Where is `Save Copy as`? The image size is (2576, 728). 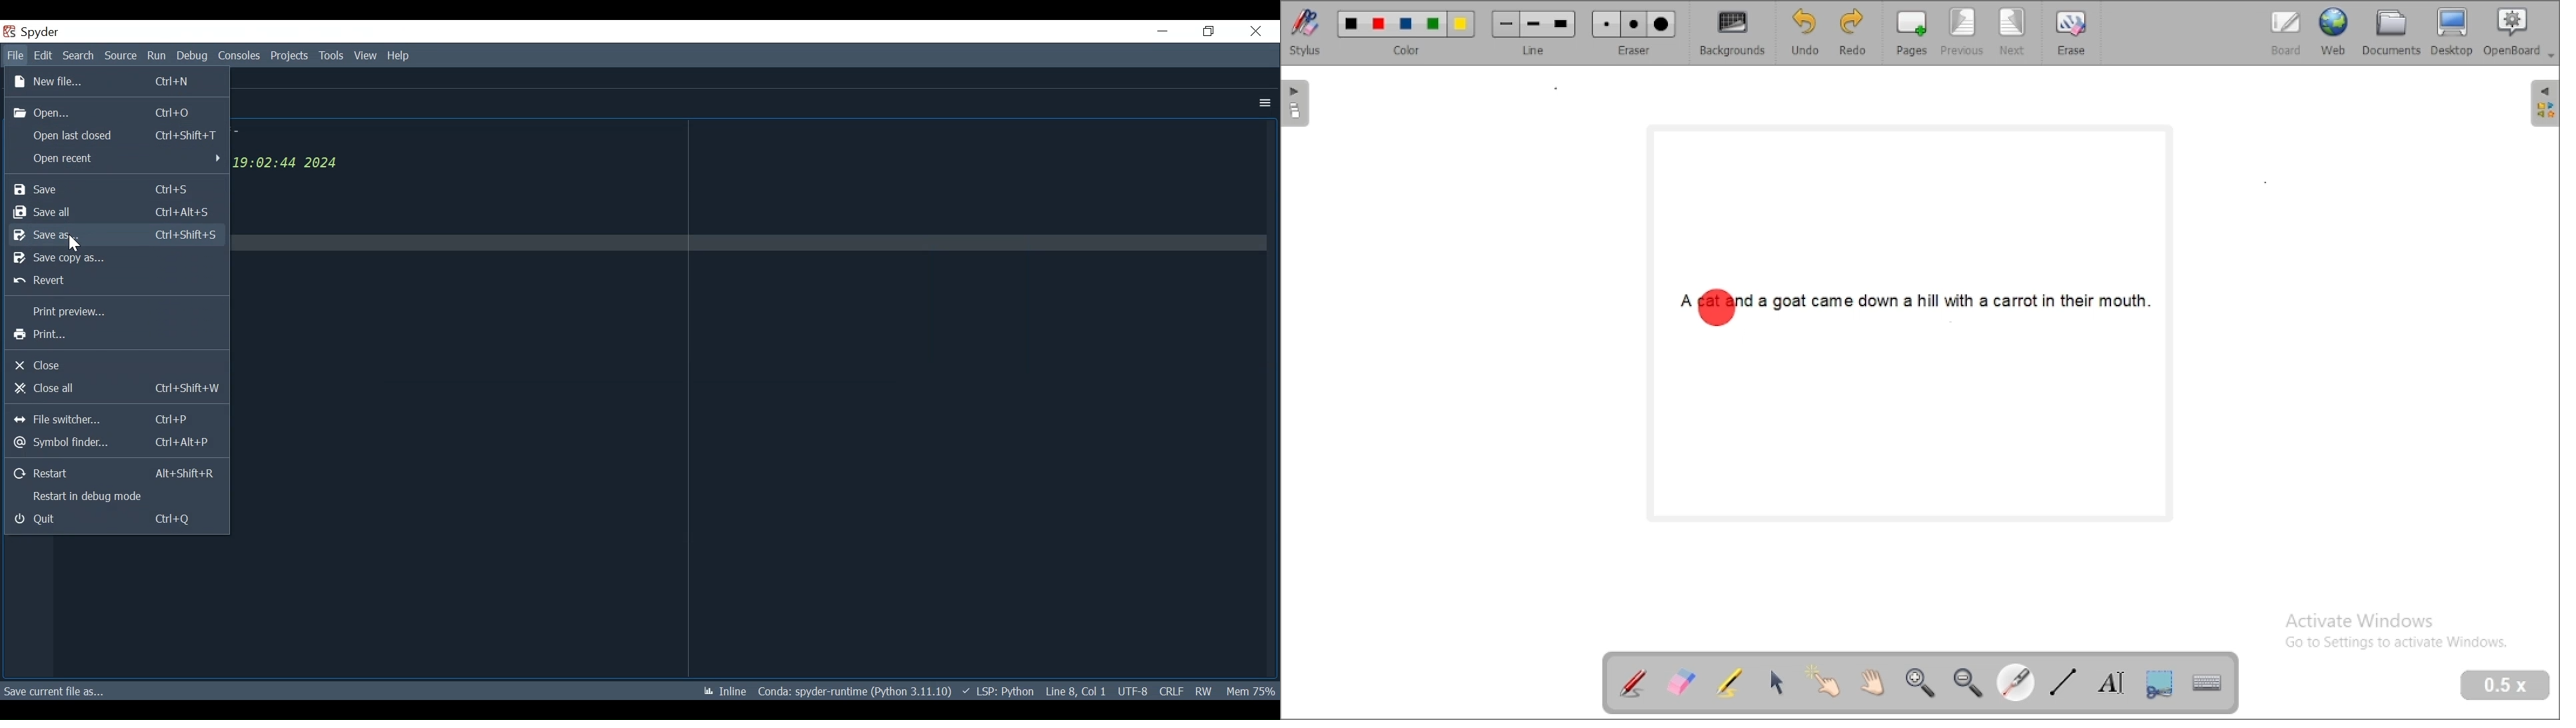 Save Copy as is located at coordinates (115, 259).